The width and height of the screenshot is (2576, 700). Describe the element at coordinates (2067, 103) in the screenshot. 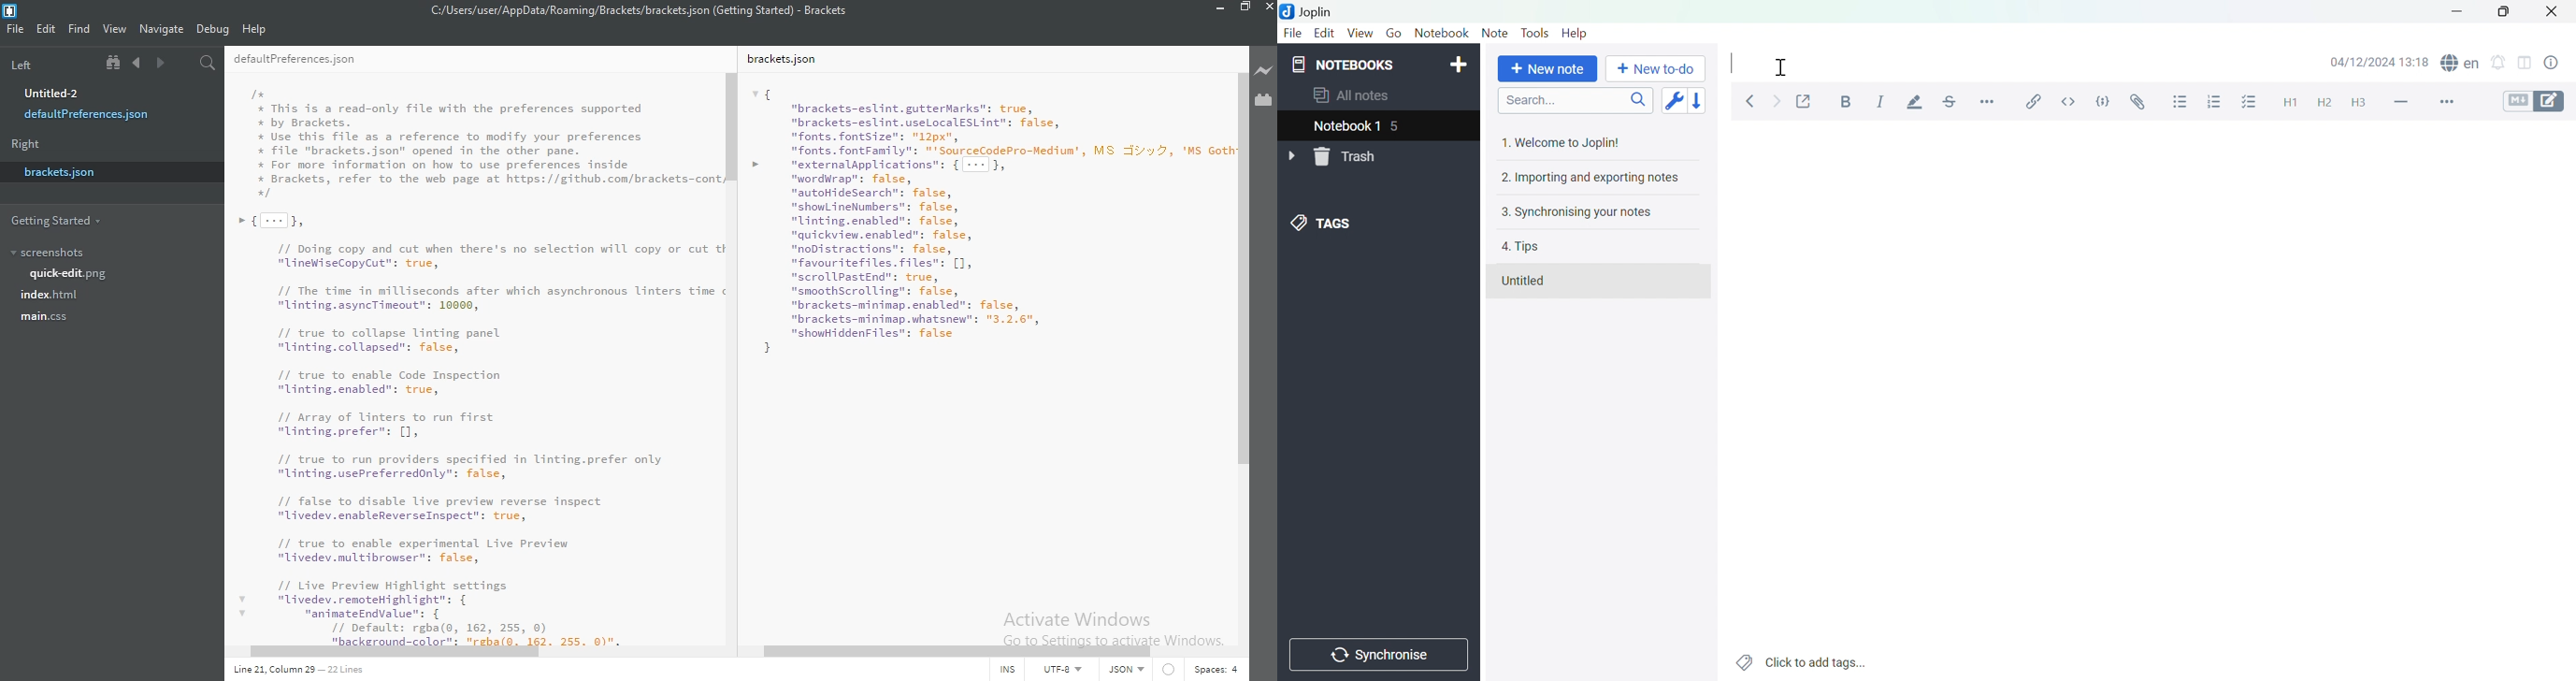

I see `Inline code` at that location.